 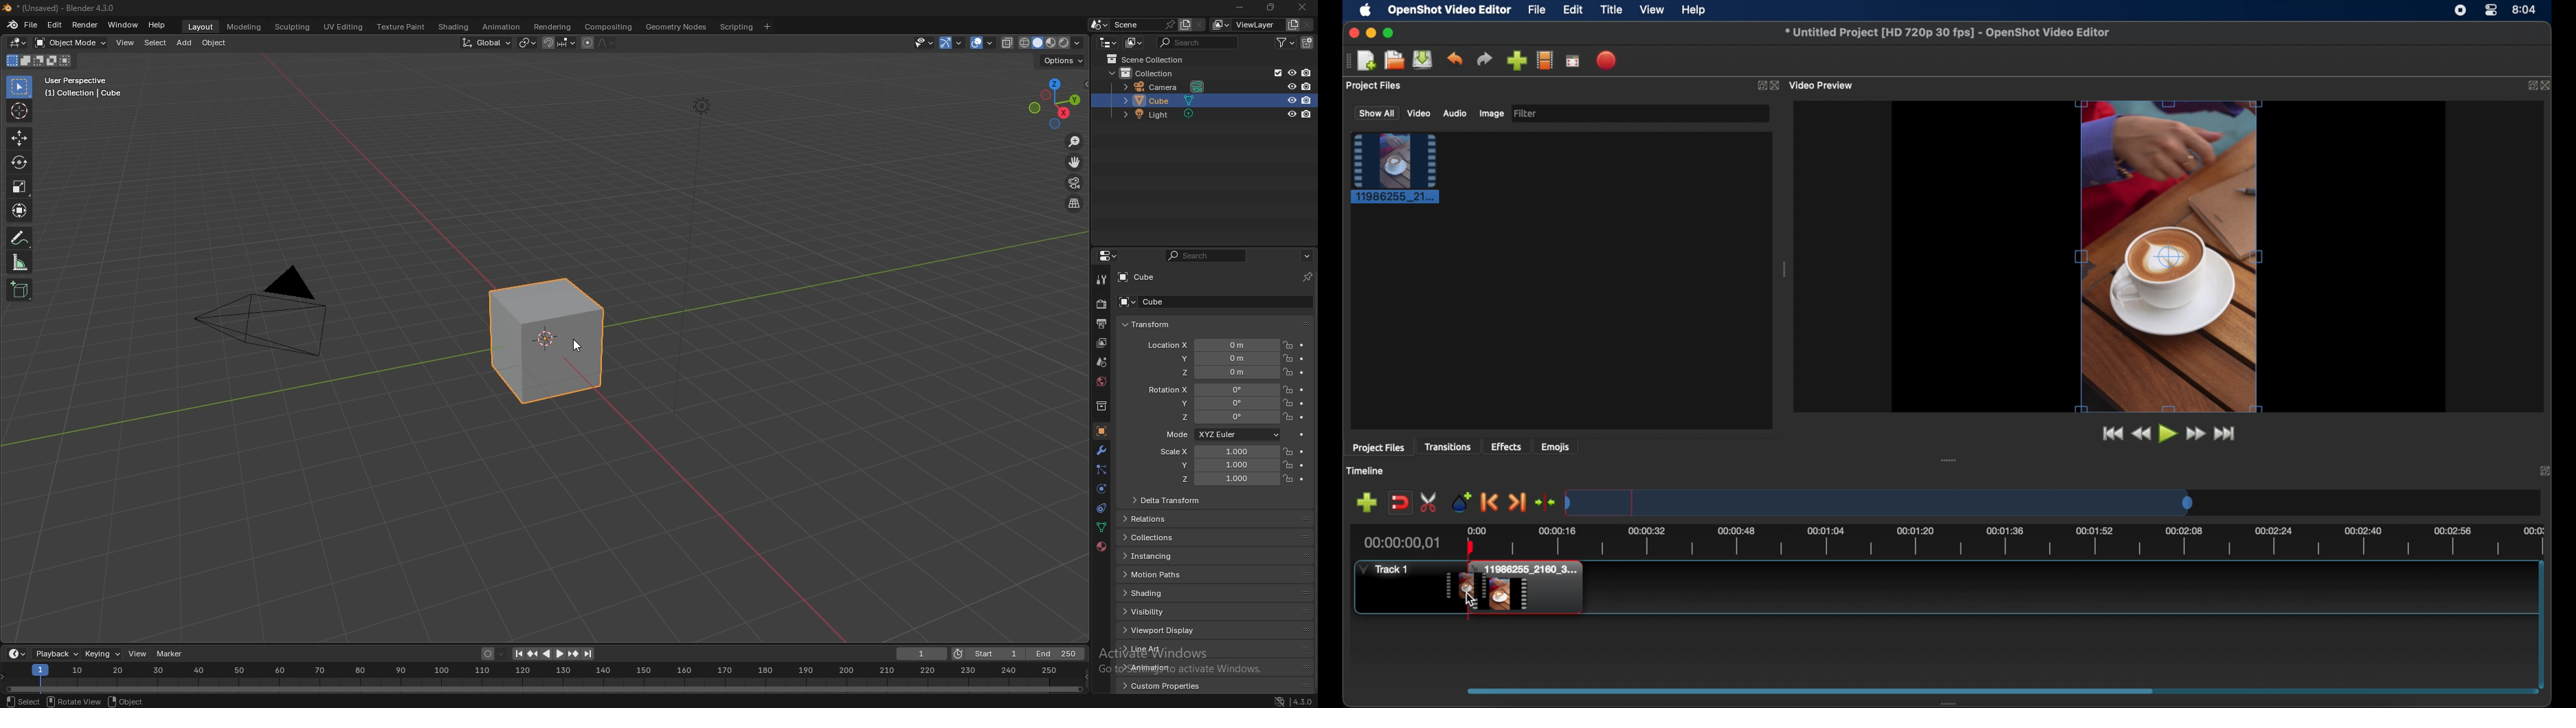 What do you see at coordinates (1947, 31) in the screenshot?
I see `file name` at bounding box center [1947, 31].